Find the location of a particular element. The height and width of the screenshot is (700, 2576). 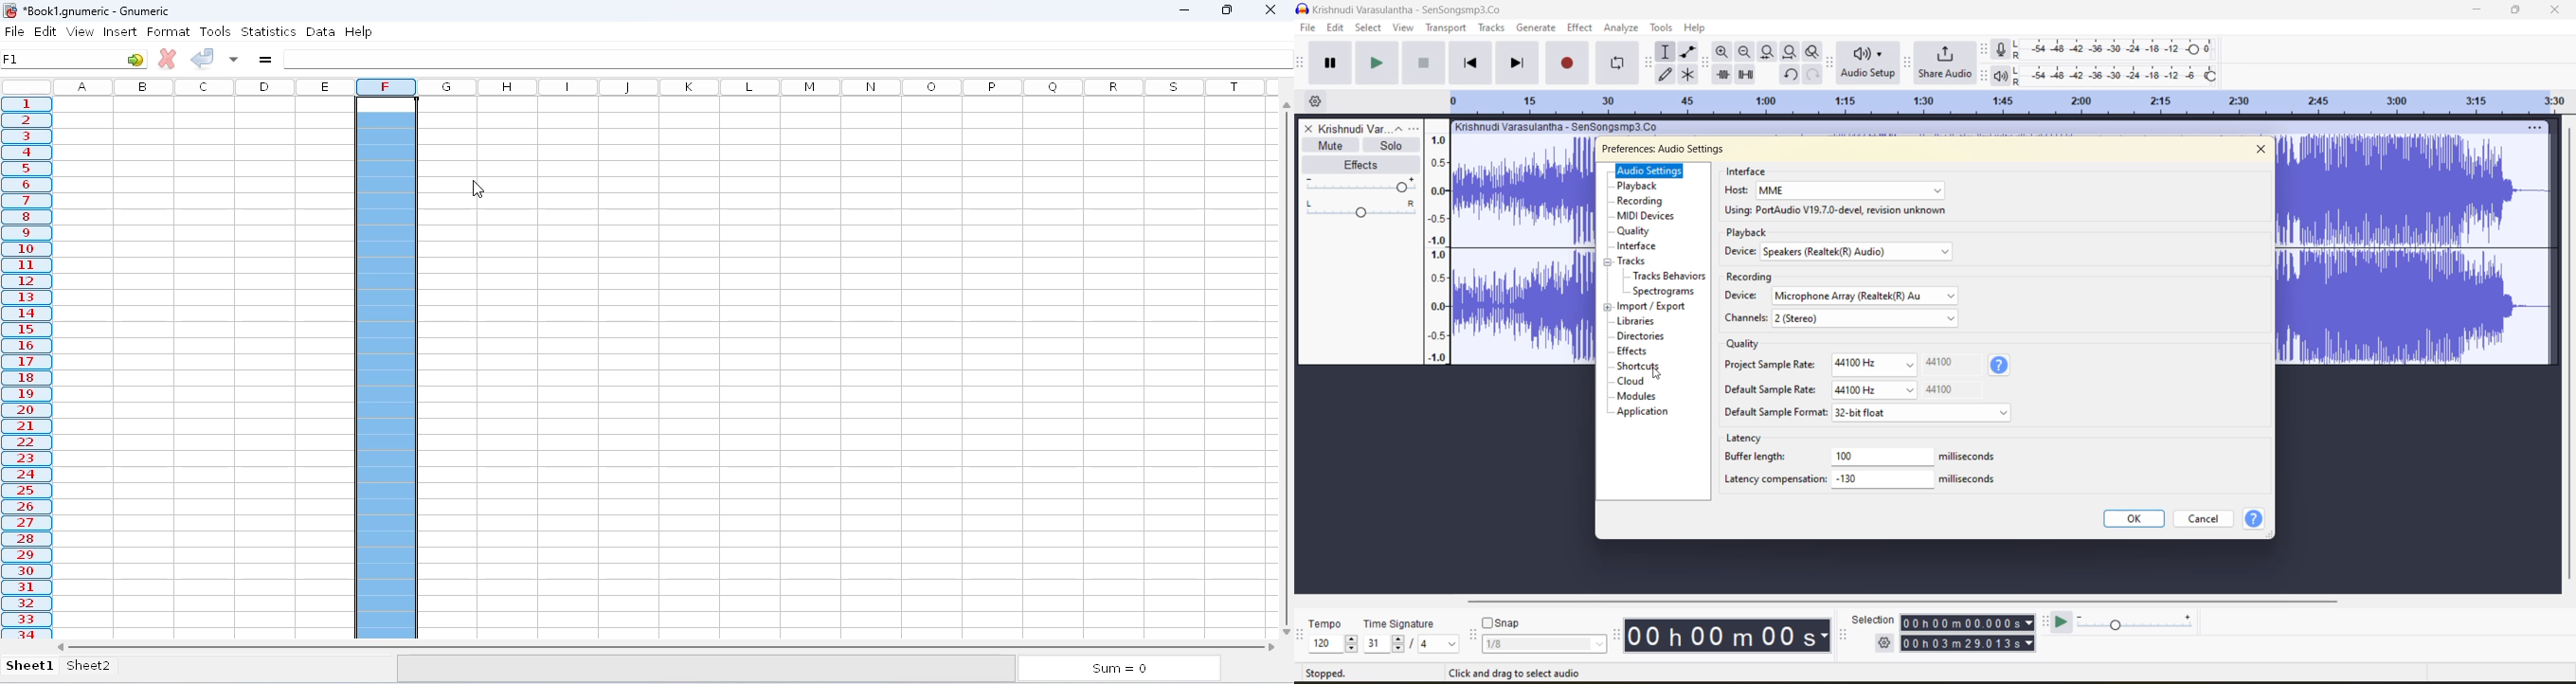

help is located at coordinates (359, 30).